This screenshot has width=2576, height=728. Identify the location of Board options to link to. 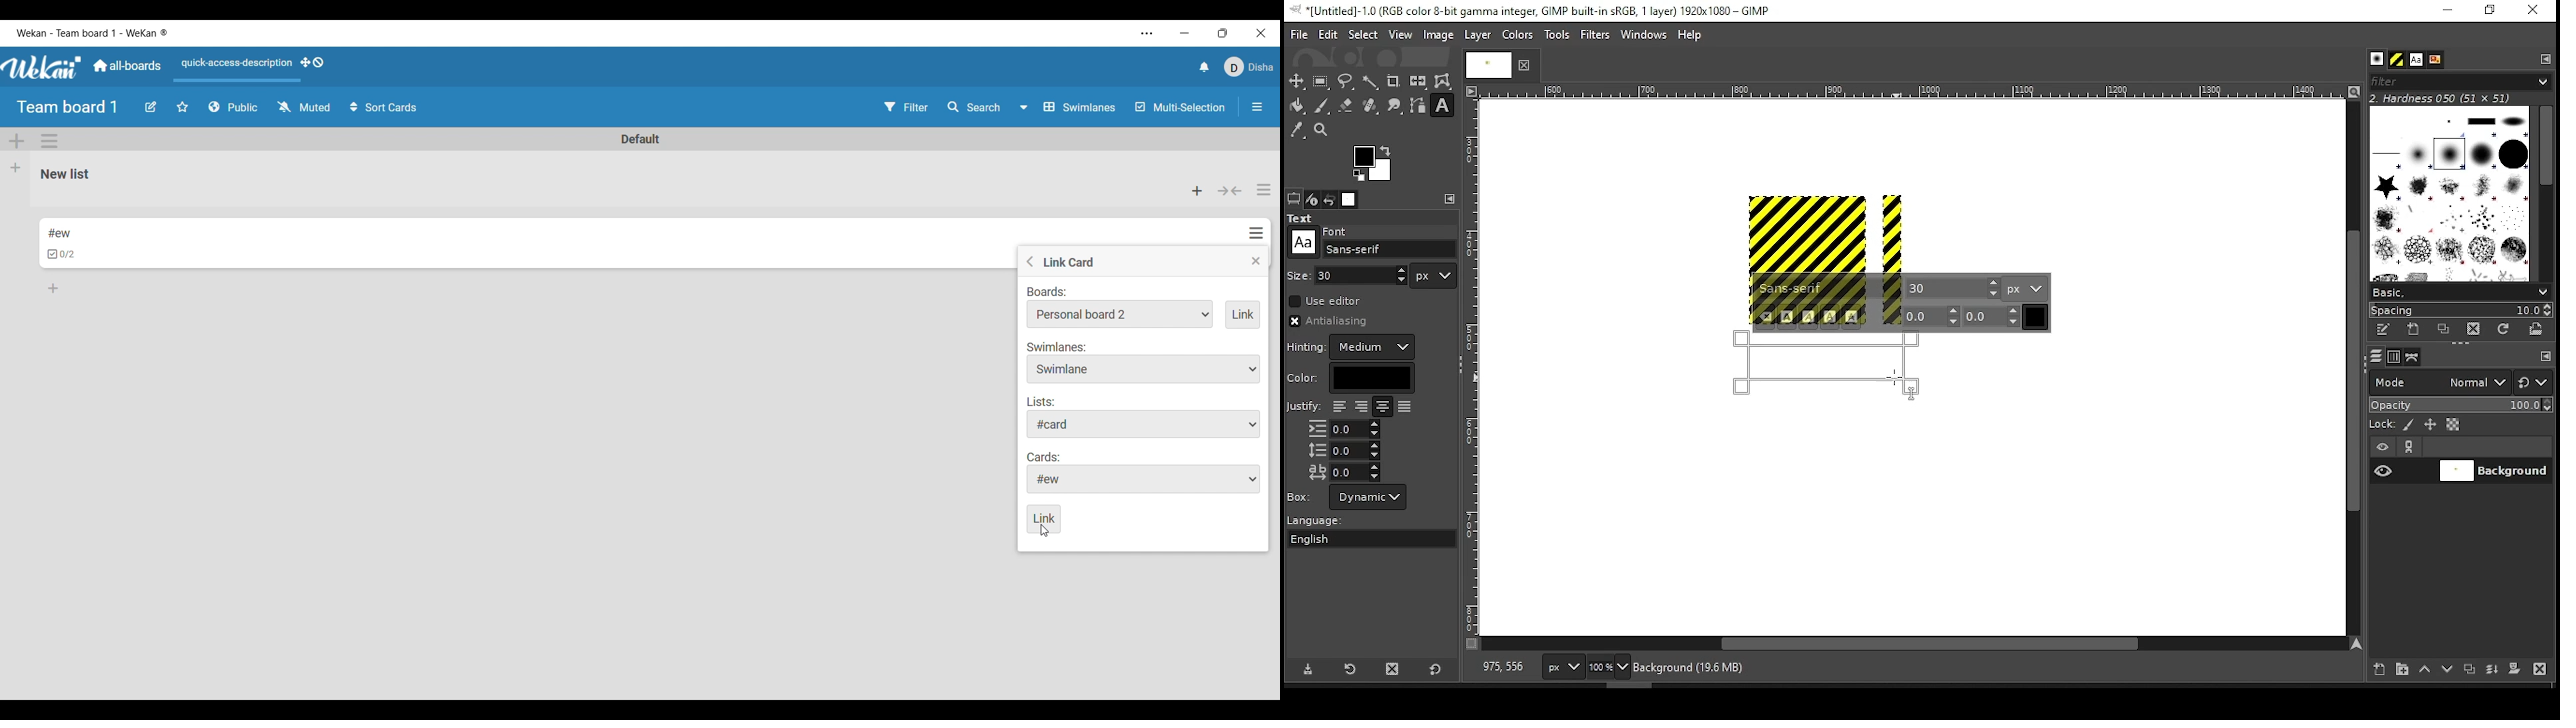
(1119, 314).